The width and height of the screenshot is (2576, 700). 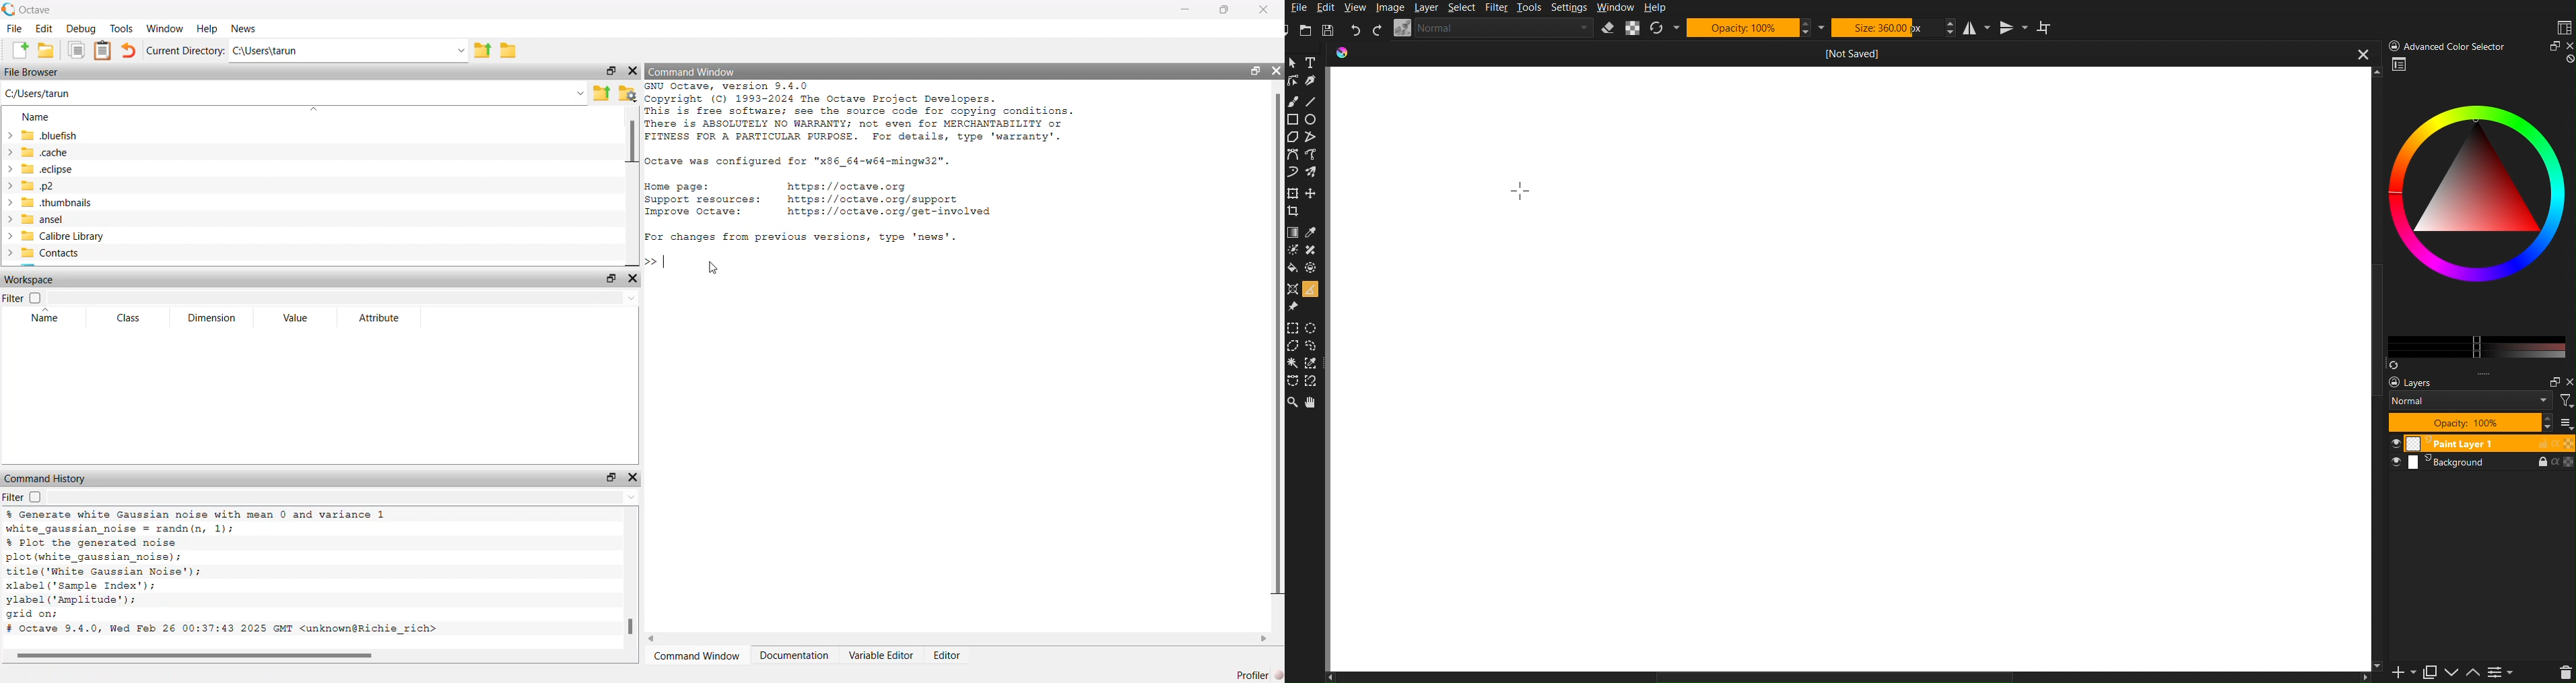 What do you see at coordinates (1608, 28) in the screenshot?
I see `Eraser` at bounding box center [1608, 28].